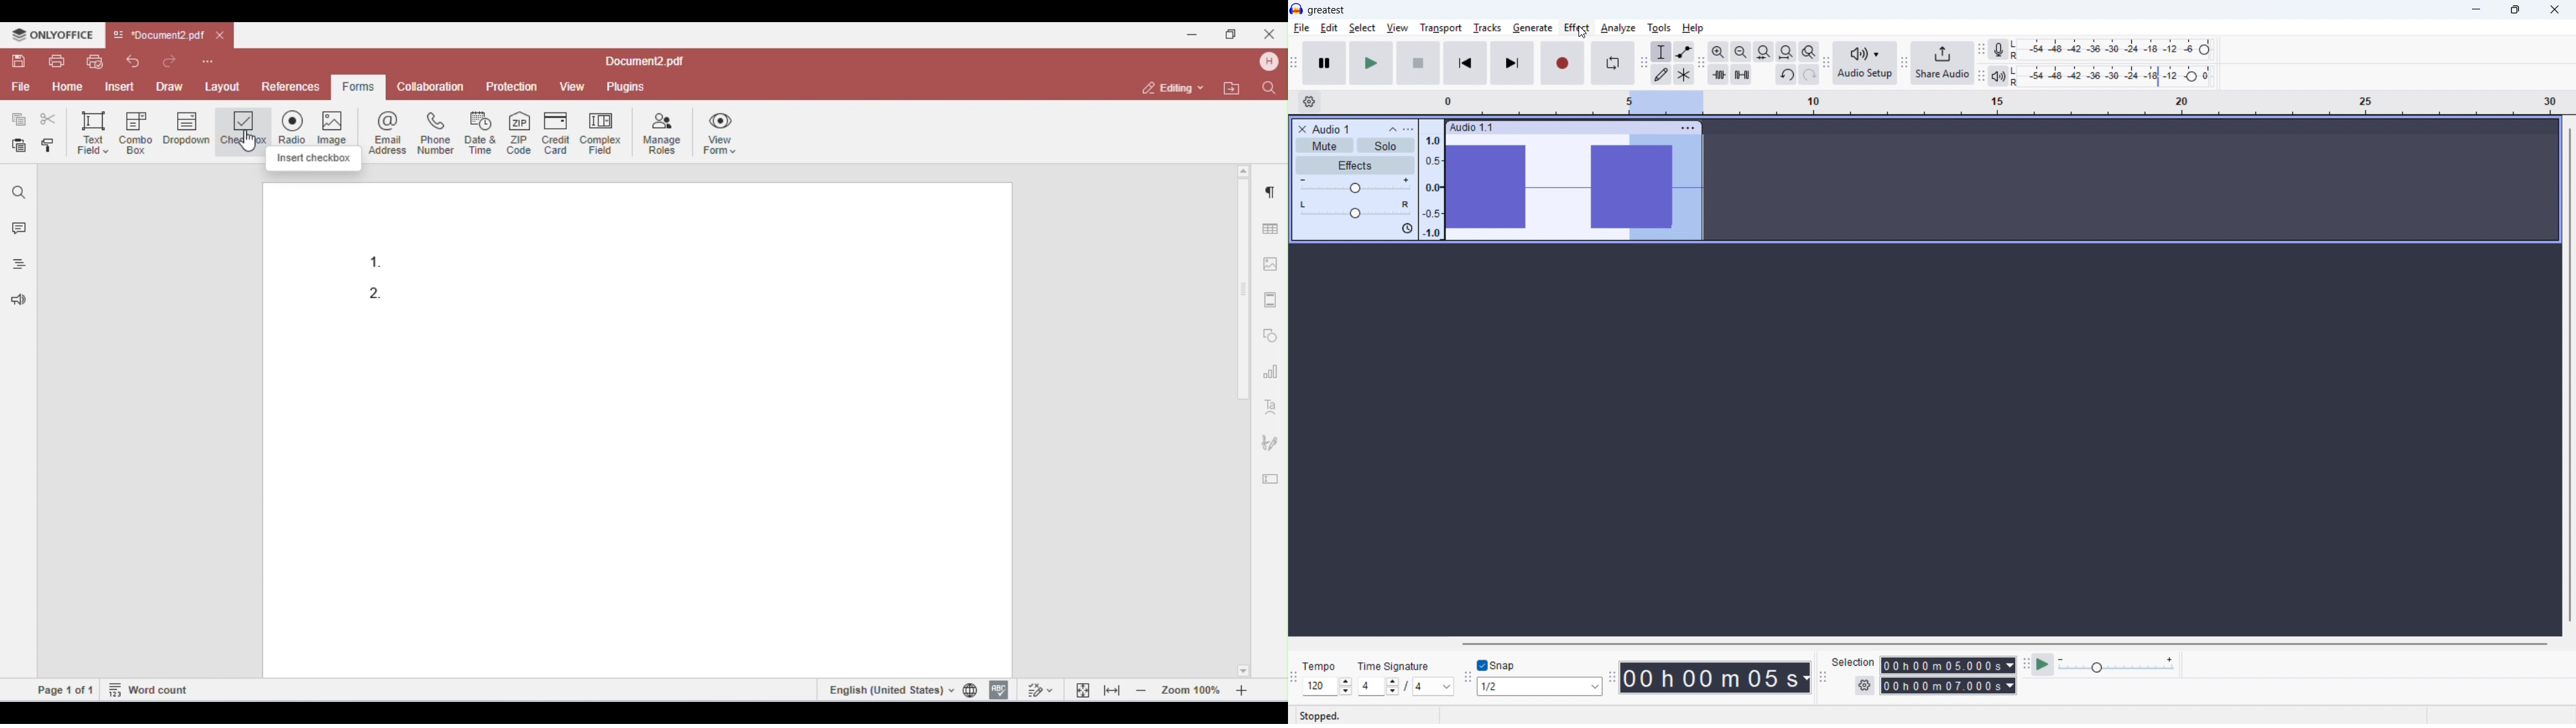  Describe the element at coordinates (2026, 666) in the screenshot. I see `Play at speed toolbar ` at that location.